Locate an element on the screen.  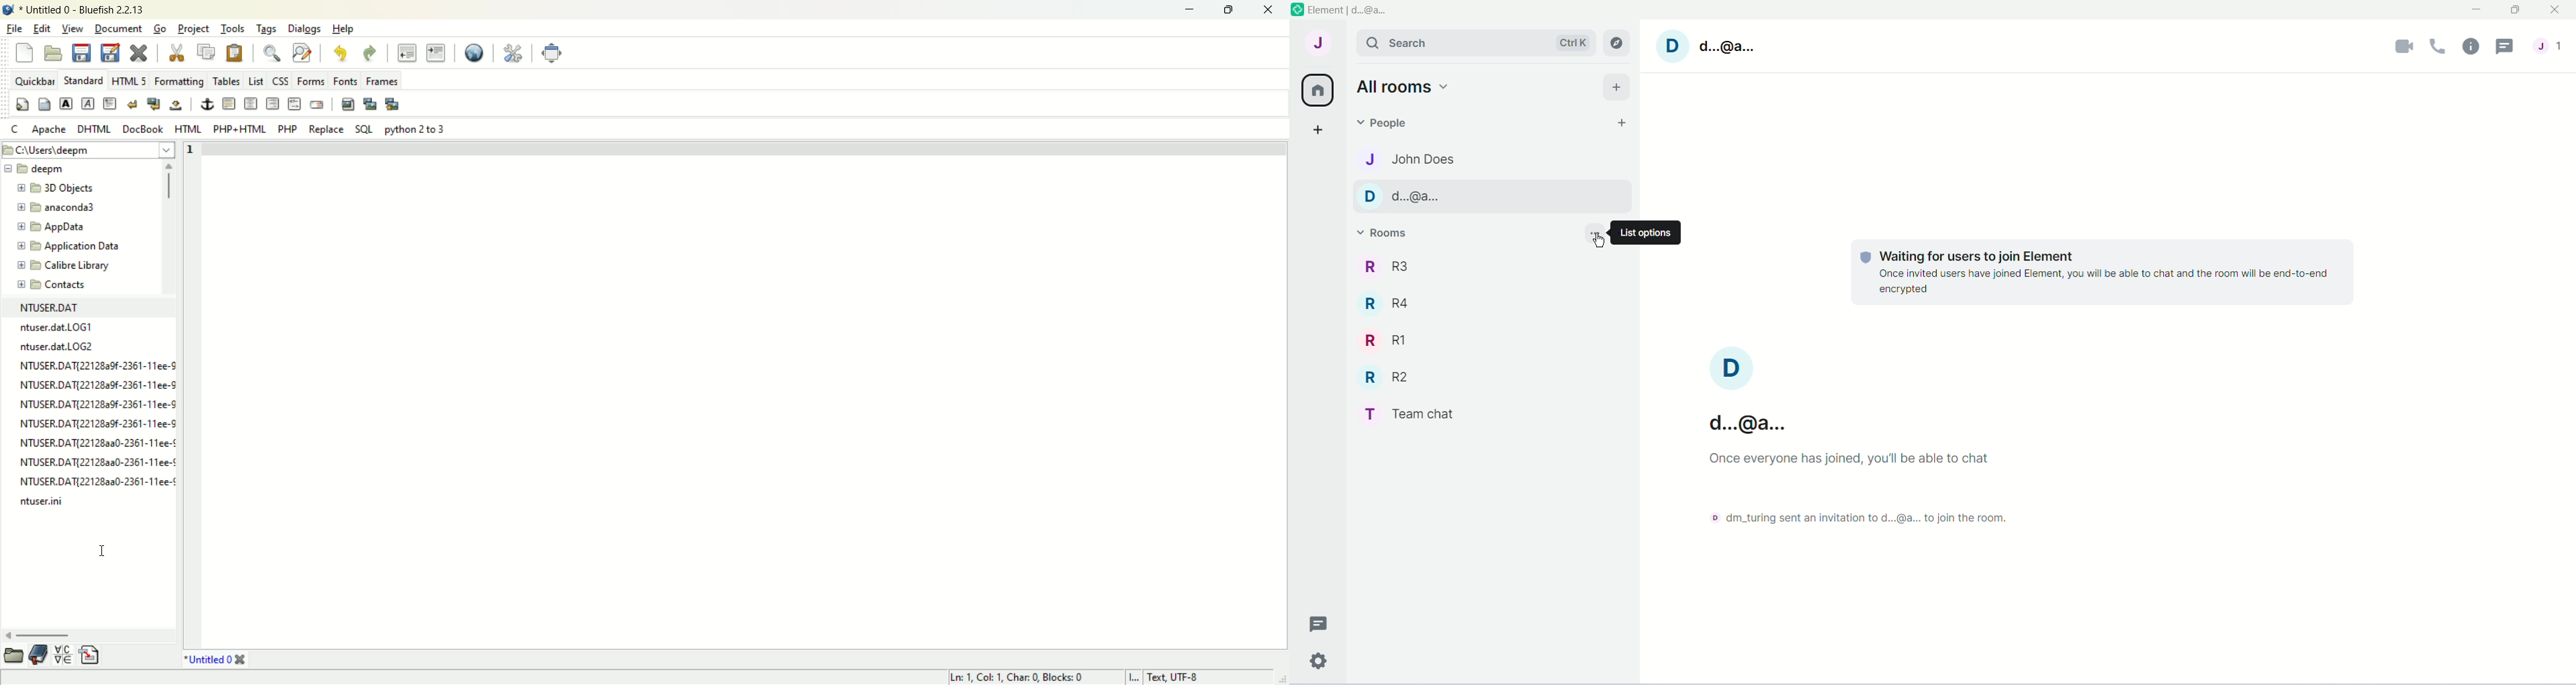
non breaking space is located at coordinates (175, 107).